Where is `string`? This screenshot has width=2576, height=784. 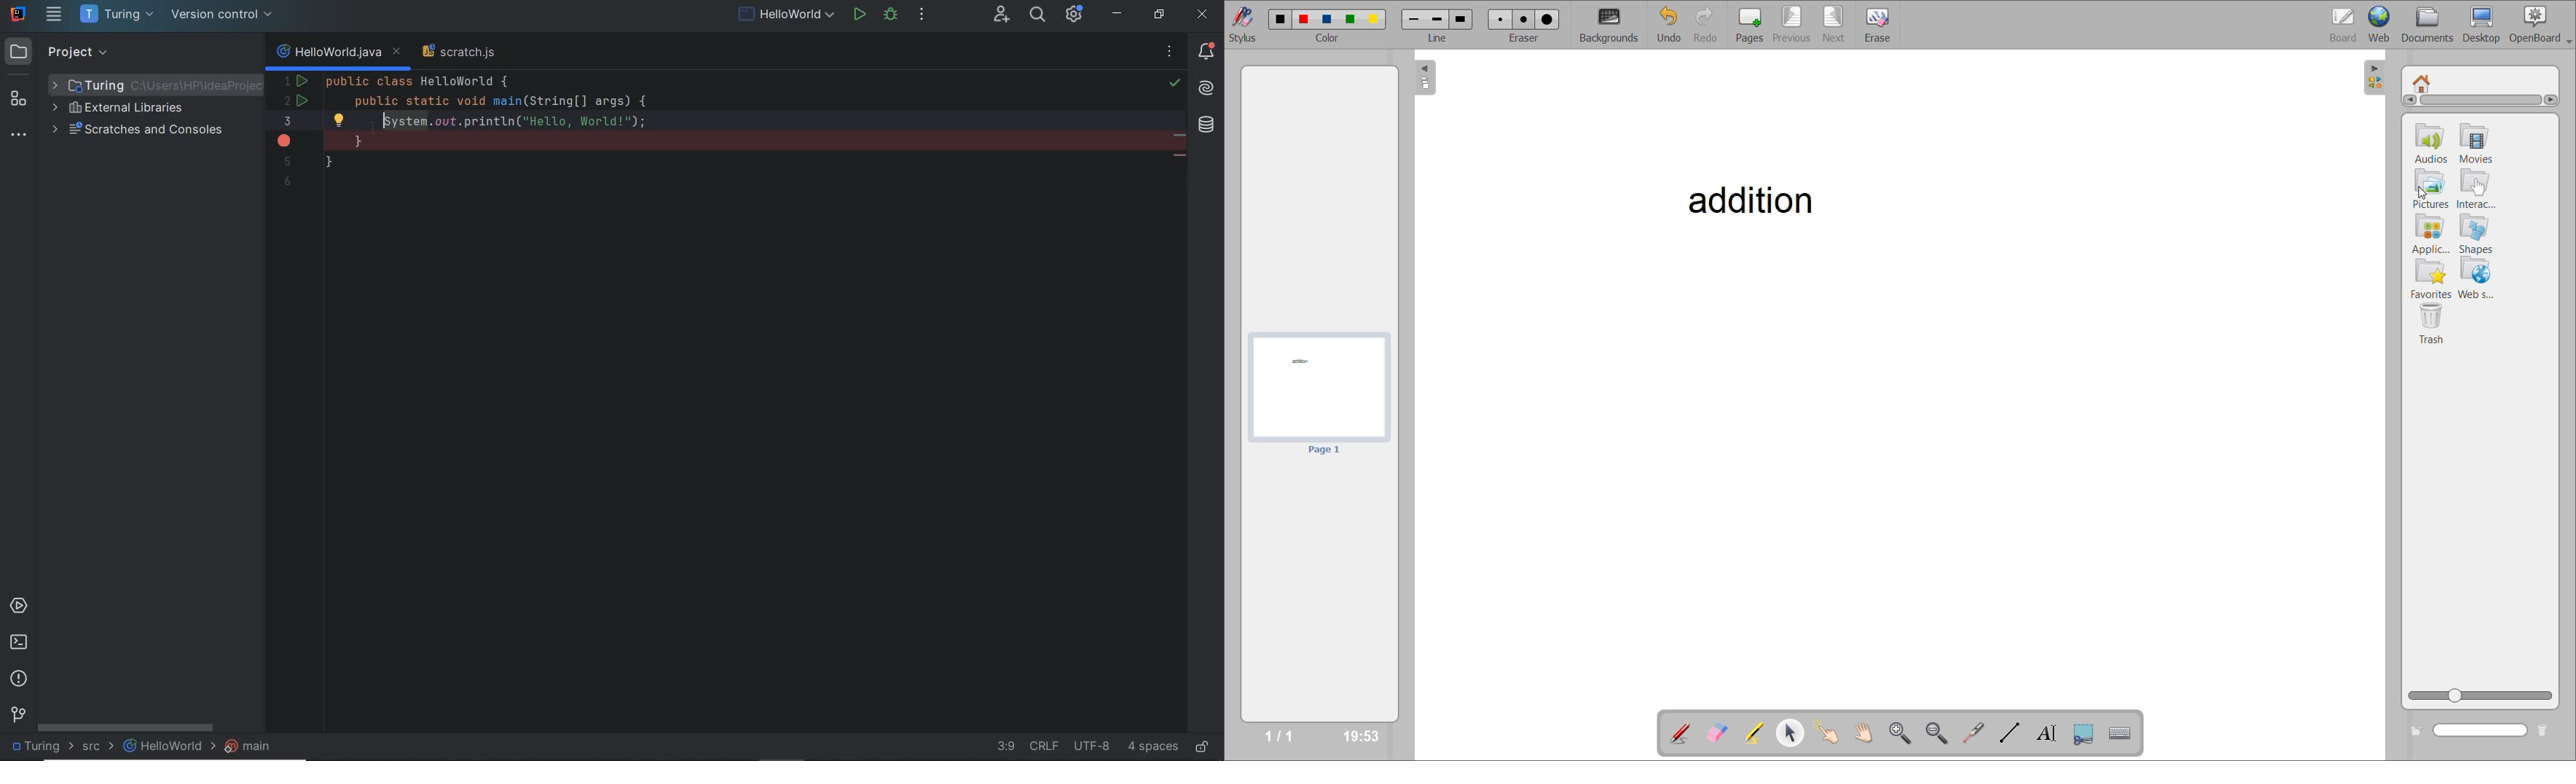 string is located at coordinates (1181, 157).